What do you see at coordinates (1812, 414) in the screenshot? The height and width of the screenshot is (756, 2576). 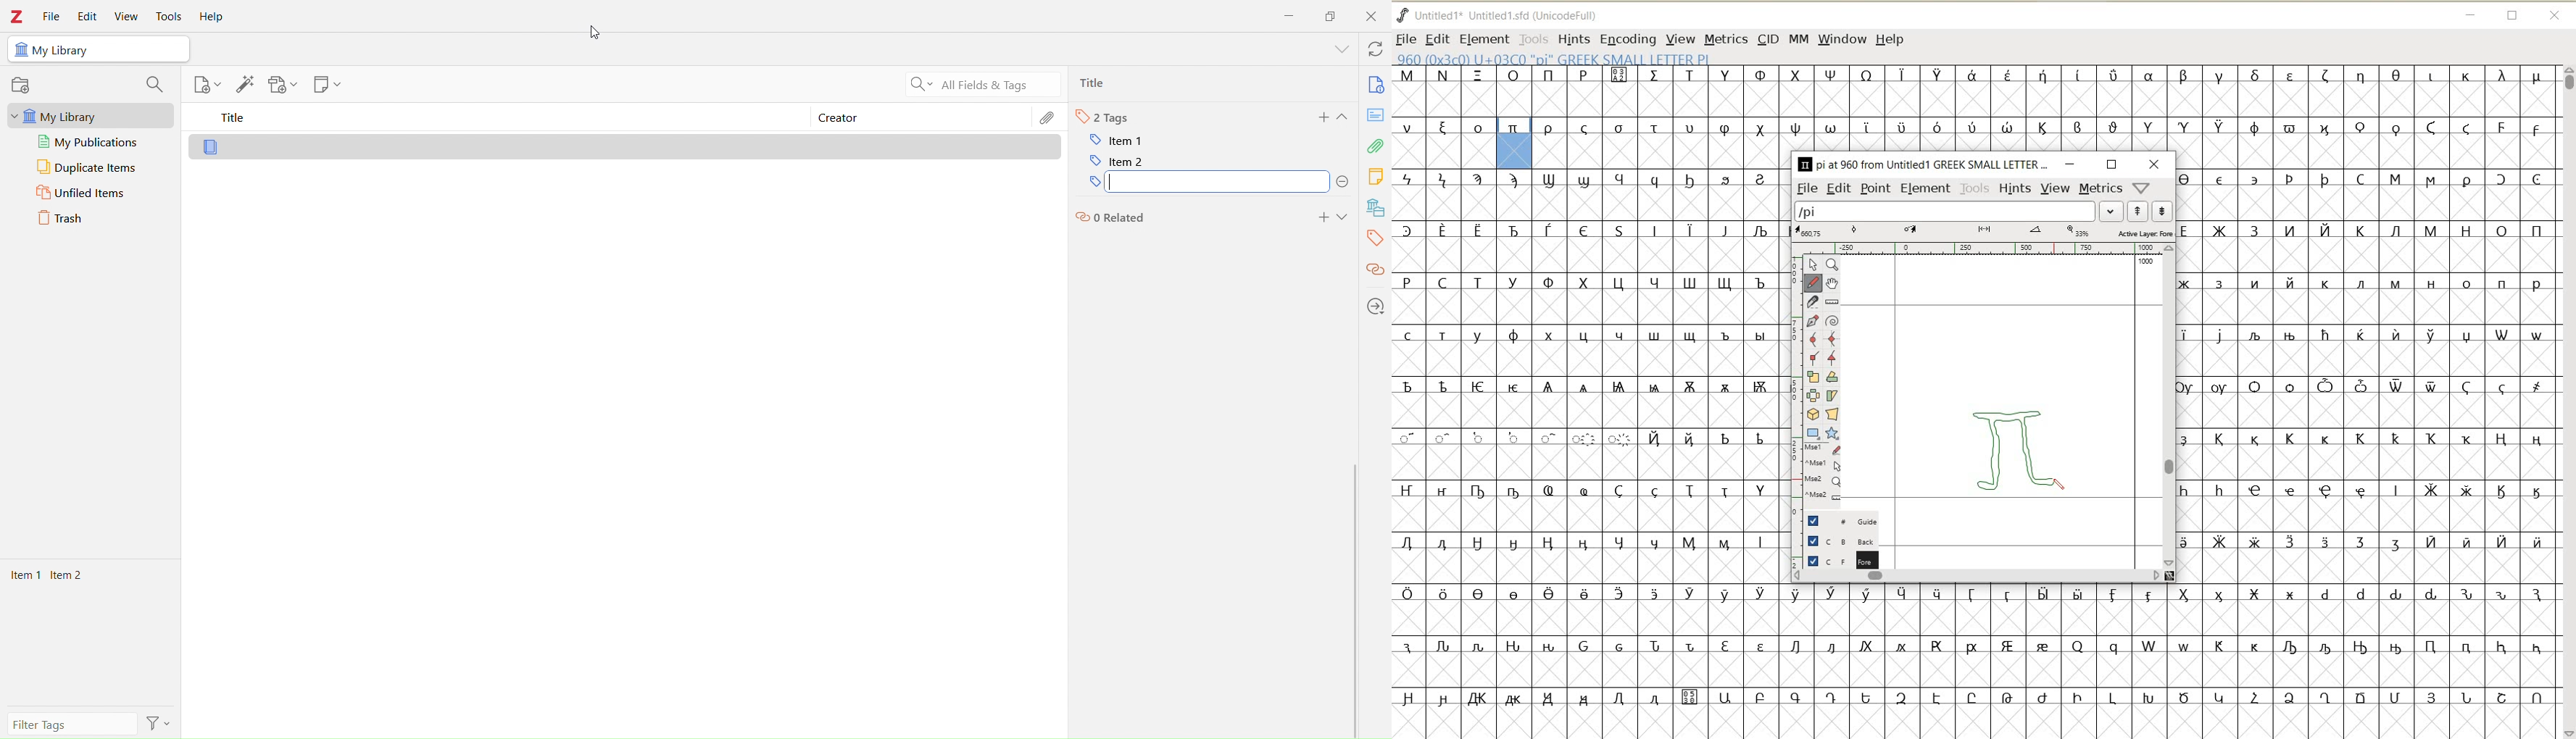 I see `rotate the selection in 3D and project back to plane` at bounding box center [1812, 414].